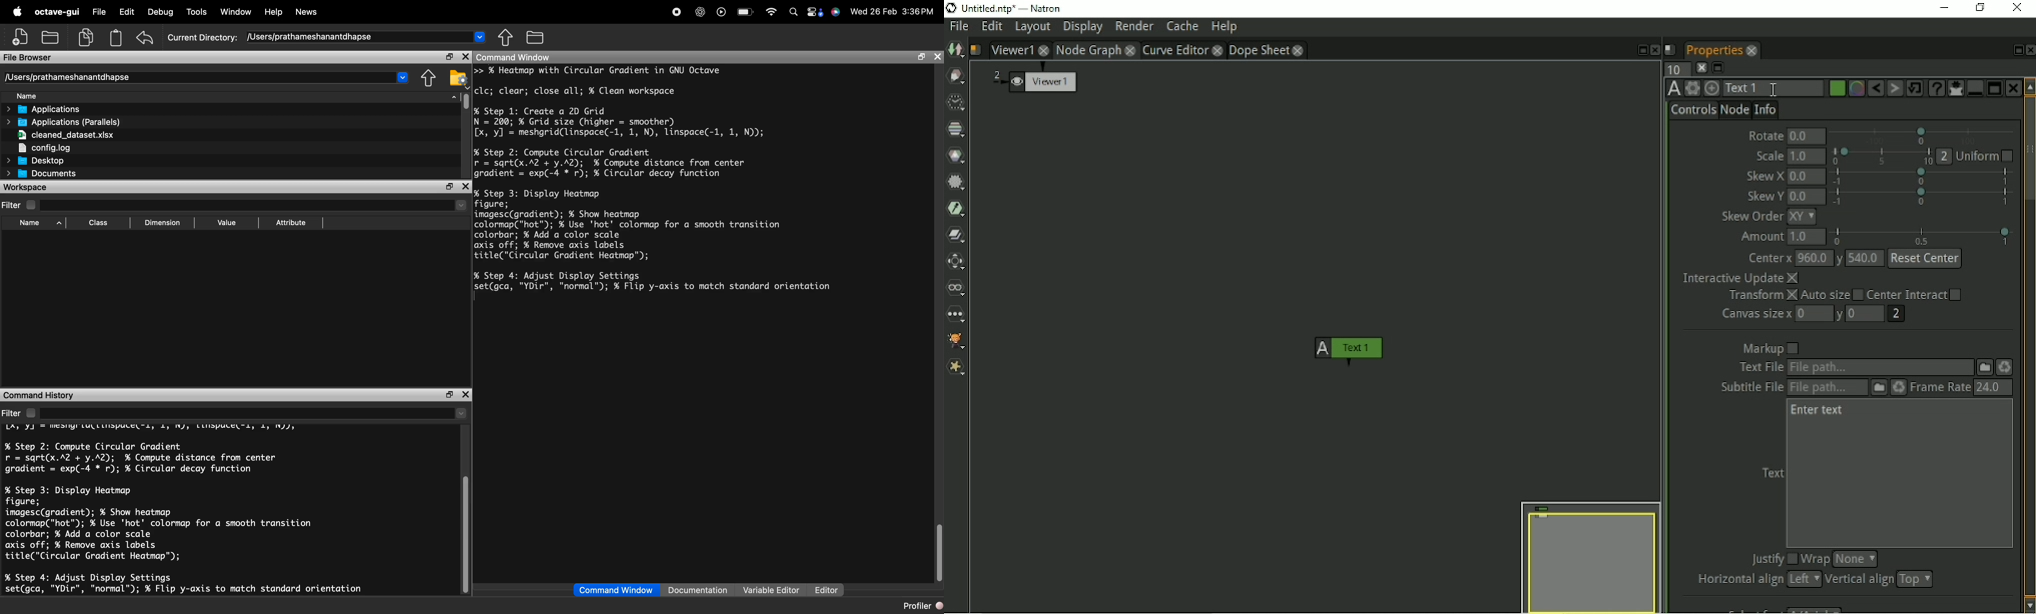 The image size is (2044, 616). I want to click on top, so click(1919, 579).